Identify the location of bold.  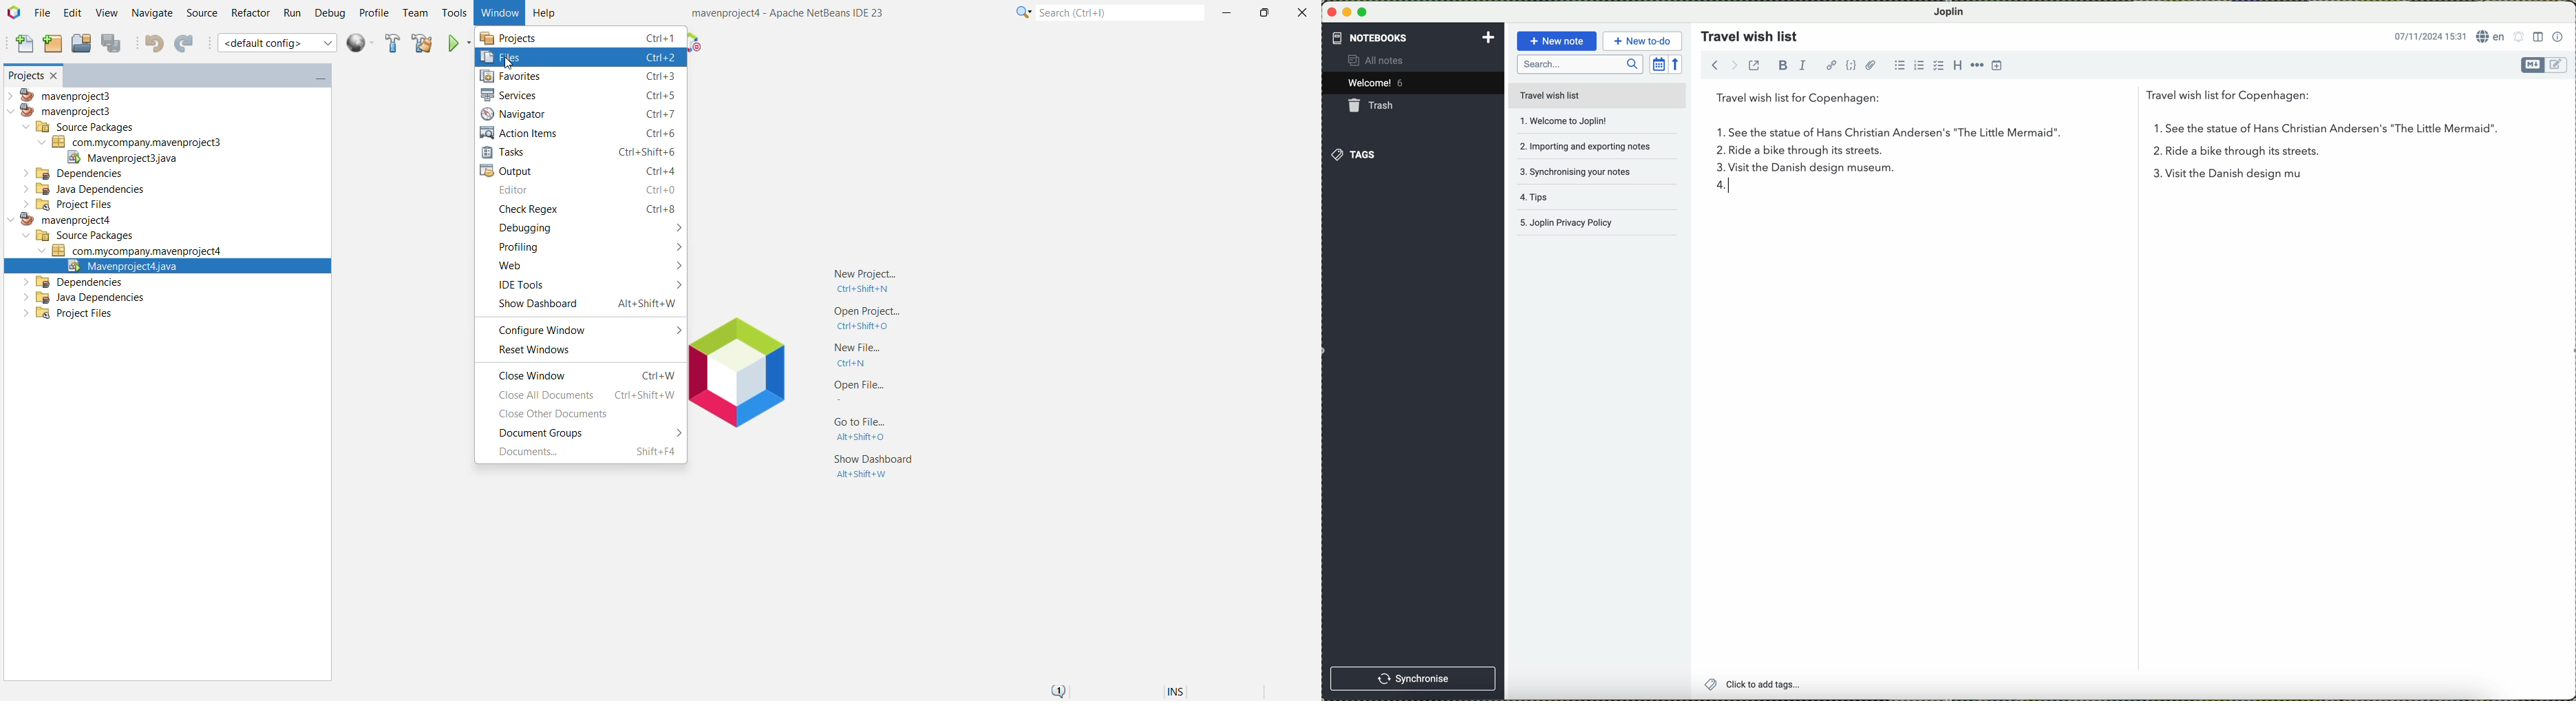
(1783, 65).